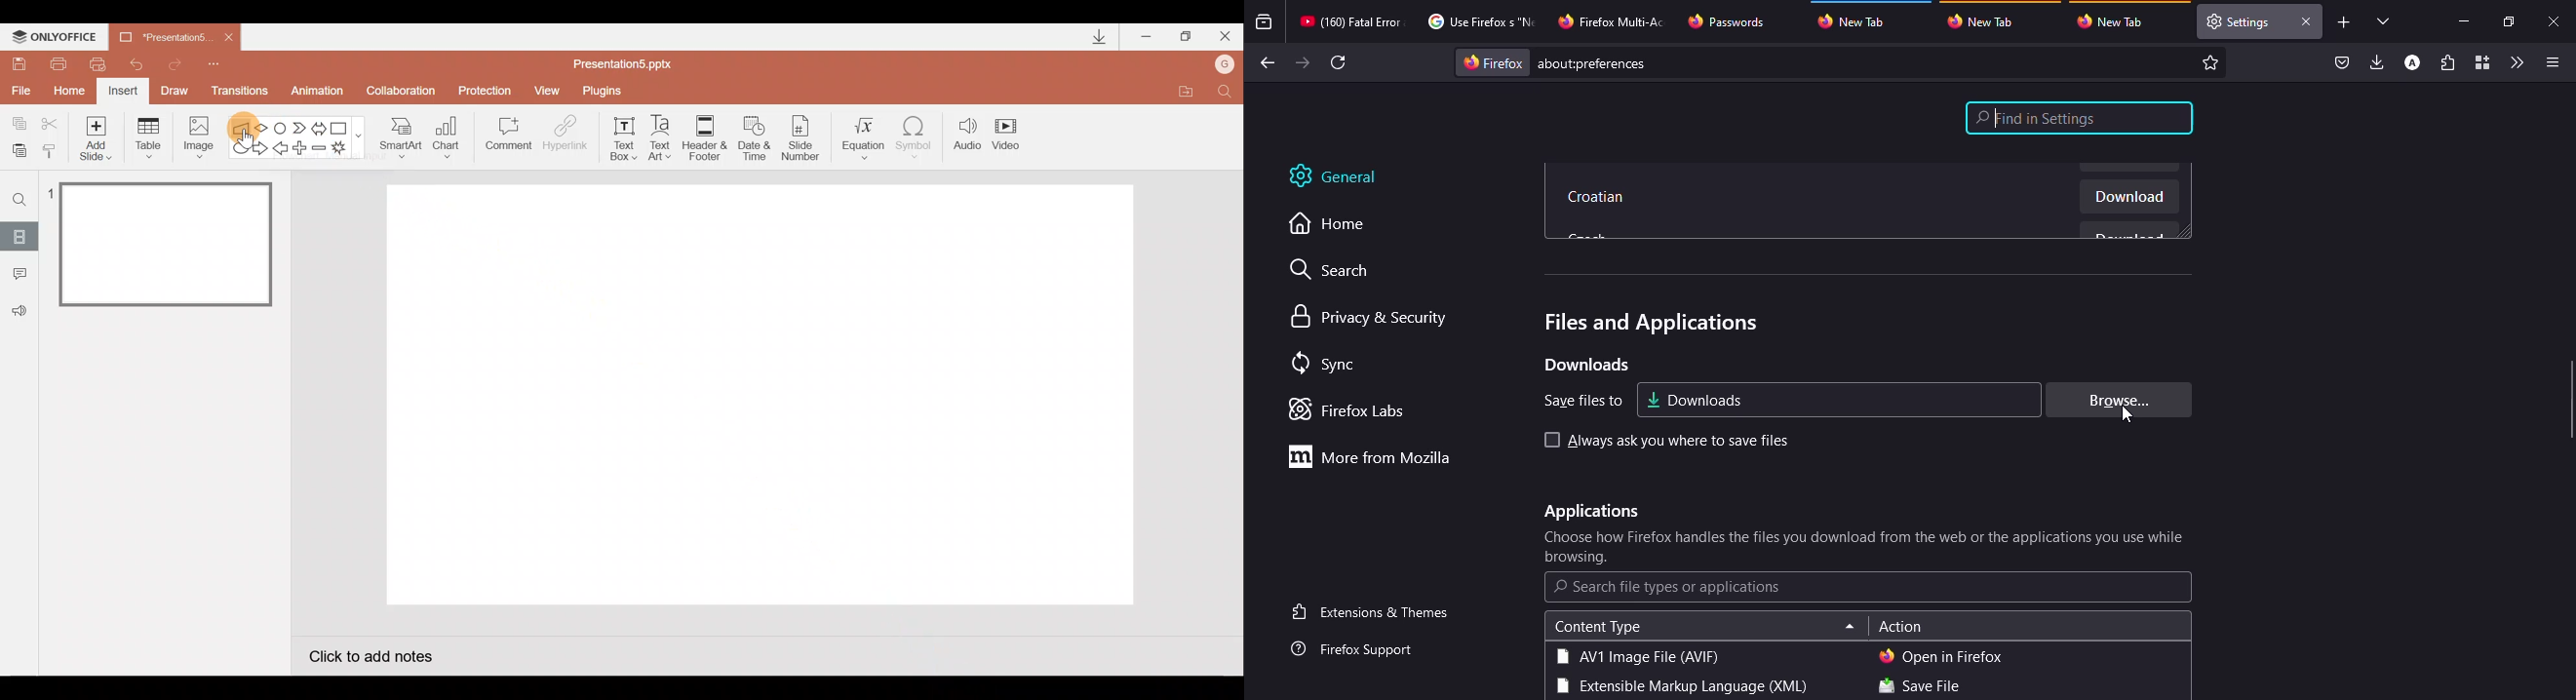 The height and width of the screenshot is (700, 2576). What do you see at coordinates (102, 61) in the screenshot?
I see `Quick print` at bounding box center [102, 61].